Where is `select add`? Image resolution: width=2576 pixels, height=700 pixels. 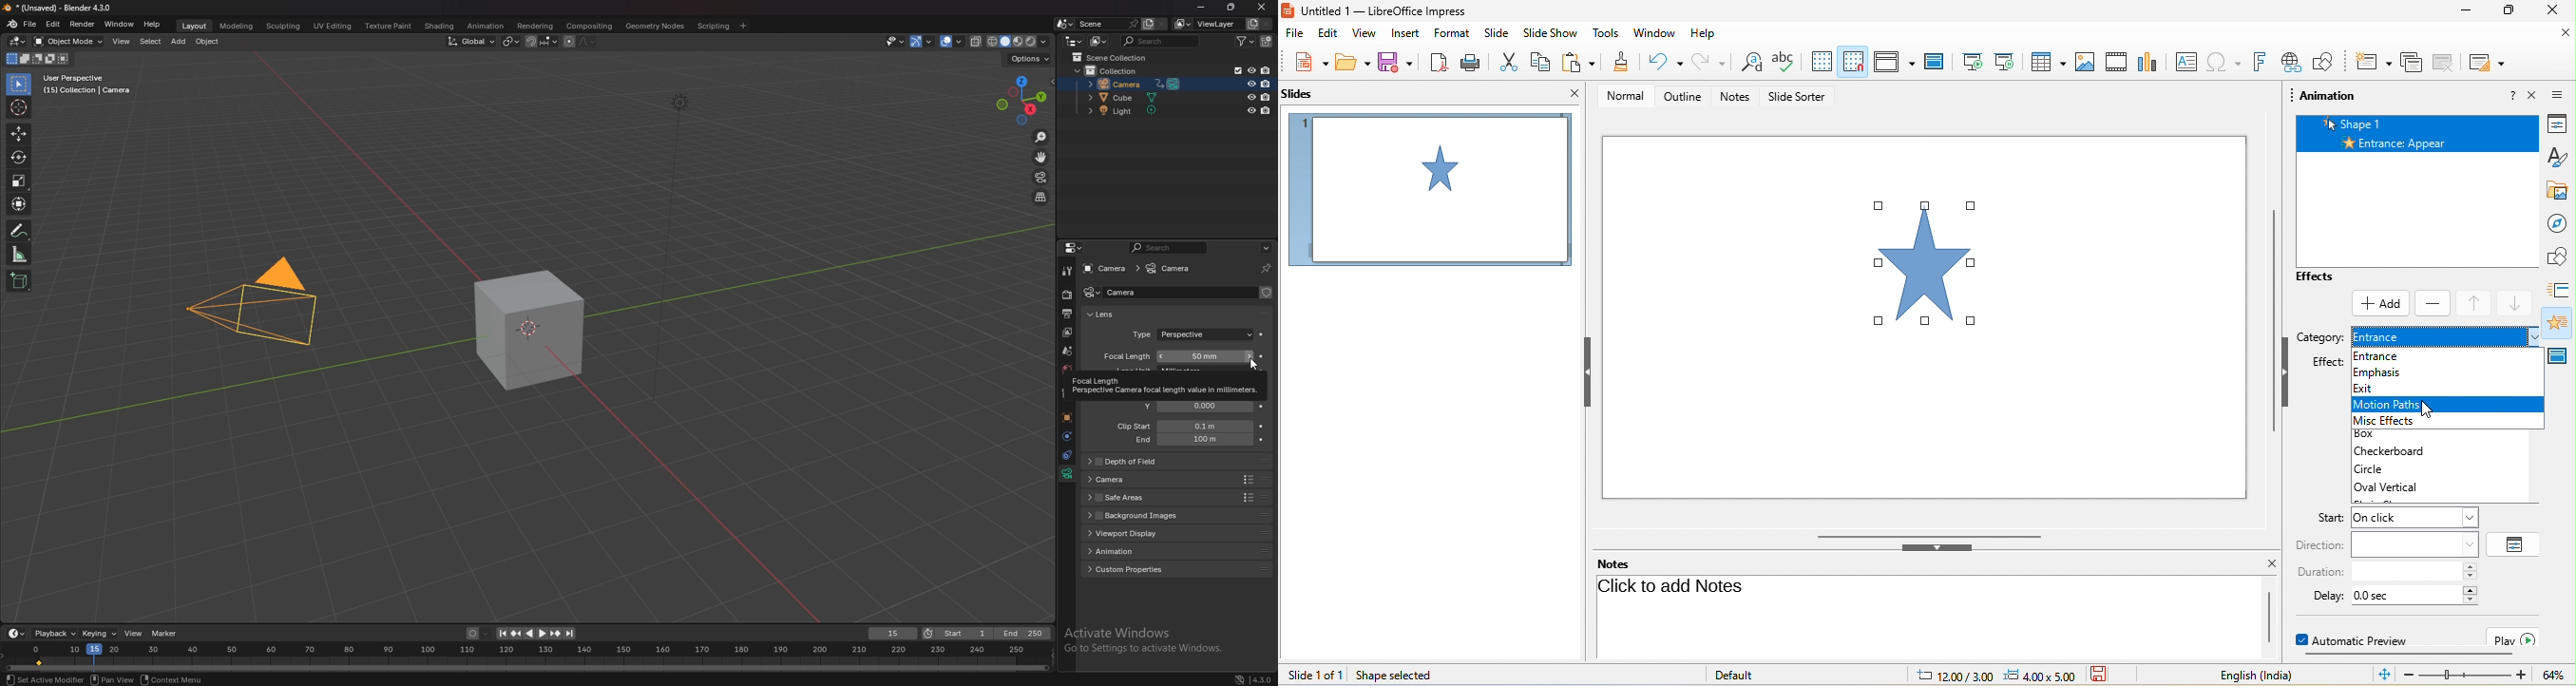 select add is located at coordinates (2380, 304).